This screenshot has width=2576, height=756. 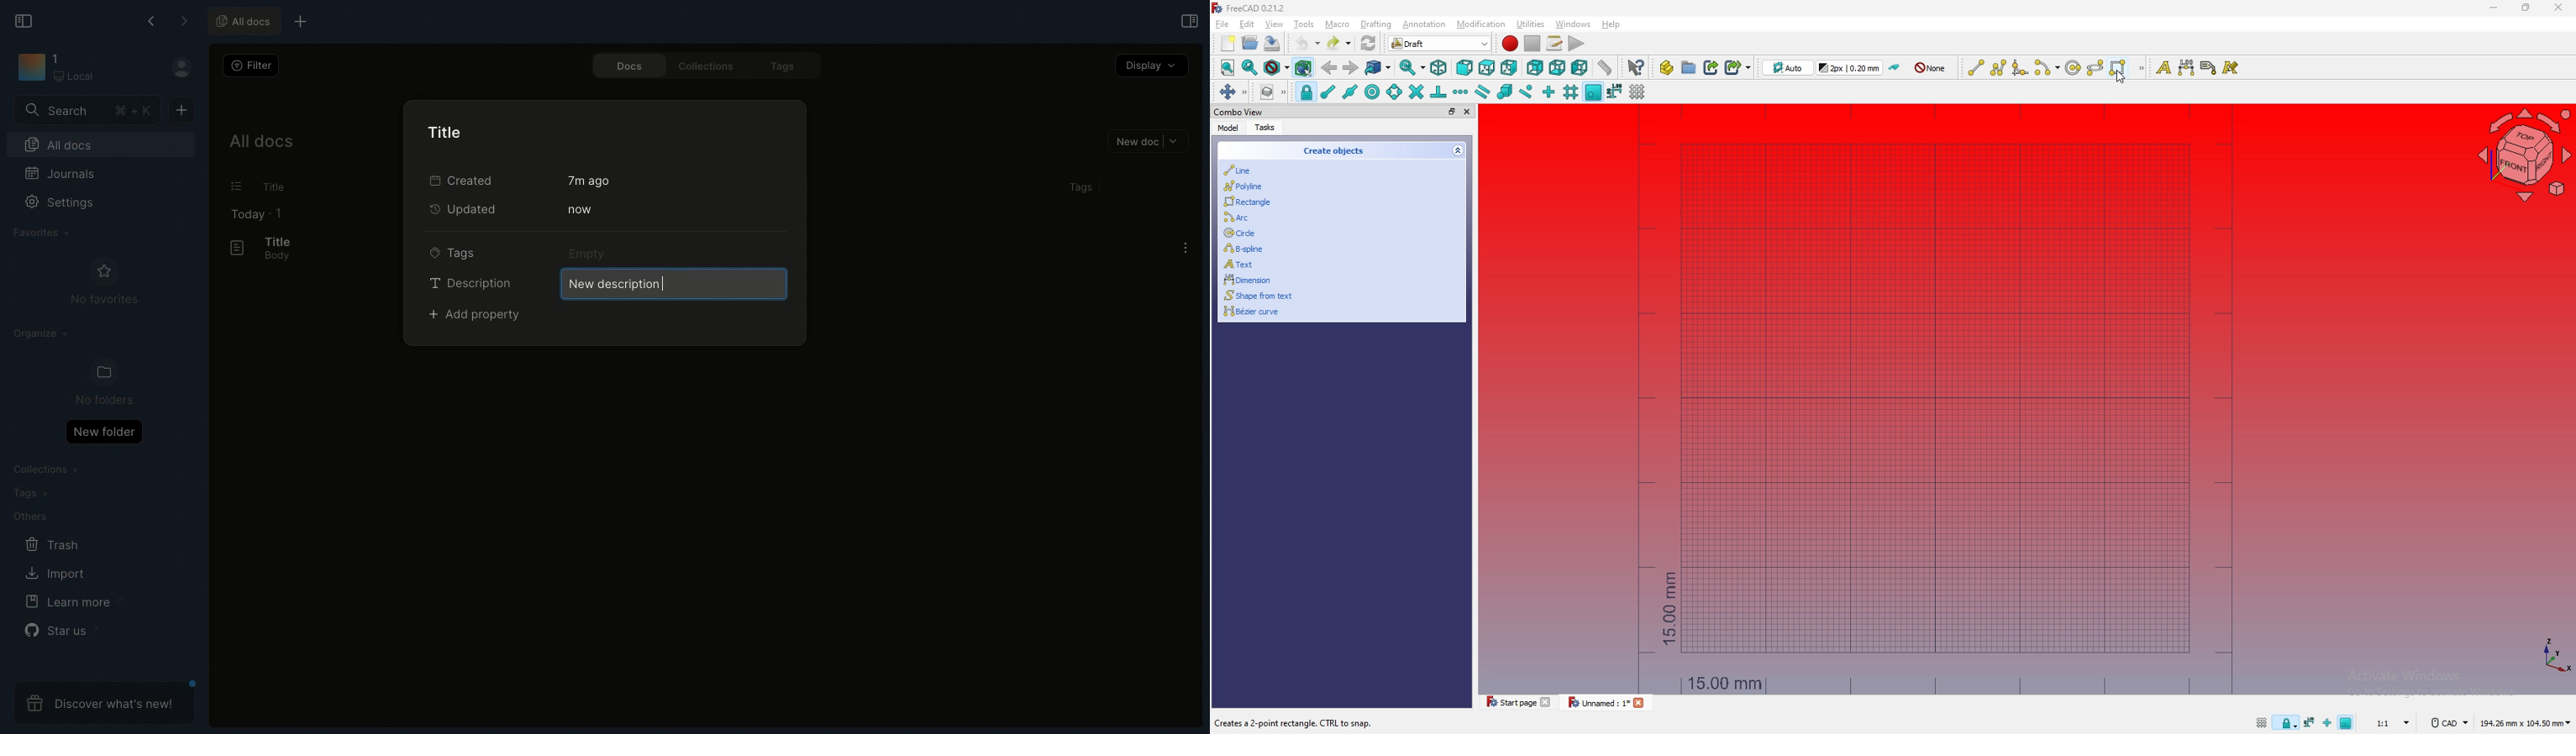 What do you see at coordinates (578, 209) in the screenshot?
I see `Now` at bounding box center [578, 209].